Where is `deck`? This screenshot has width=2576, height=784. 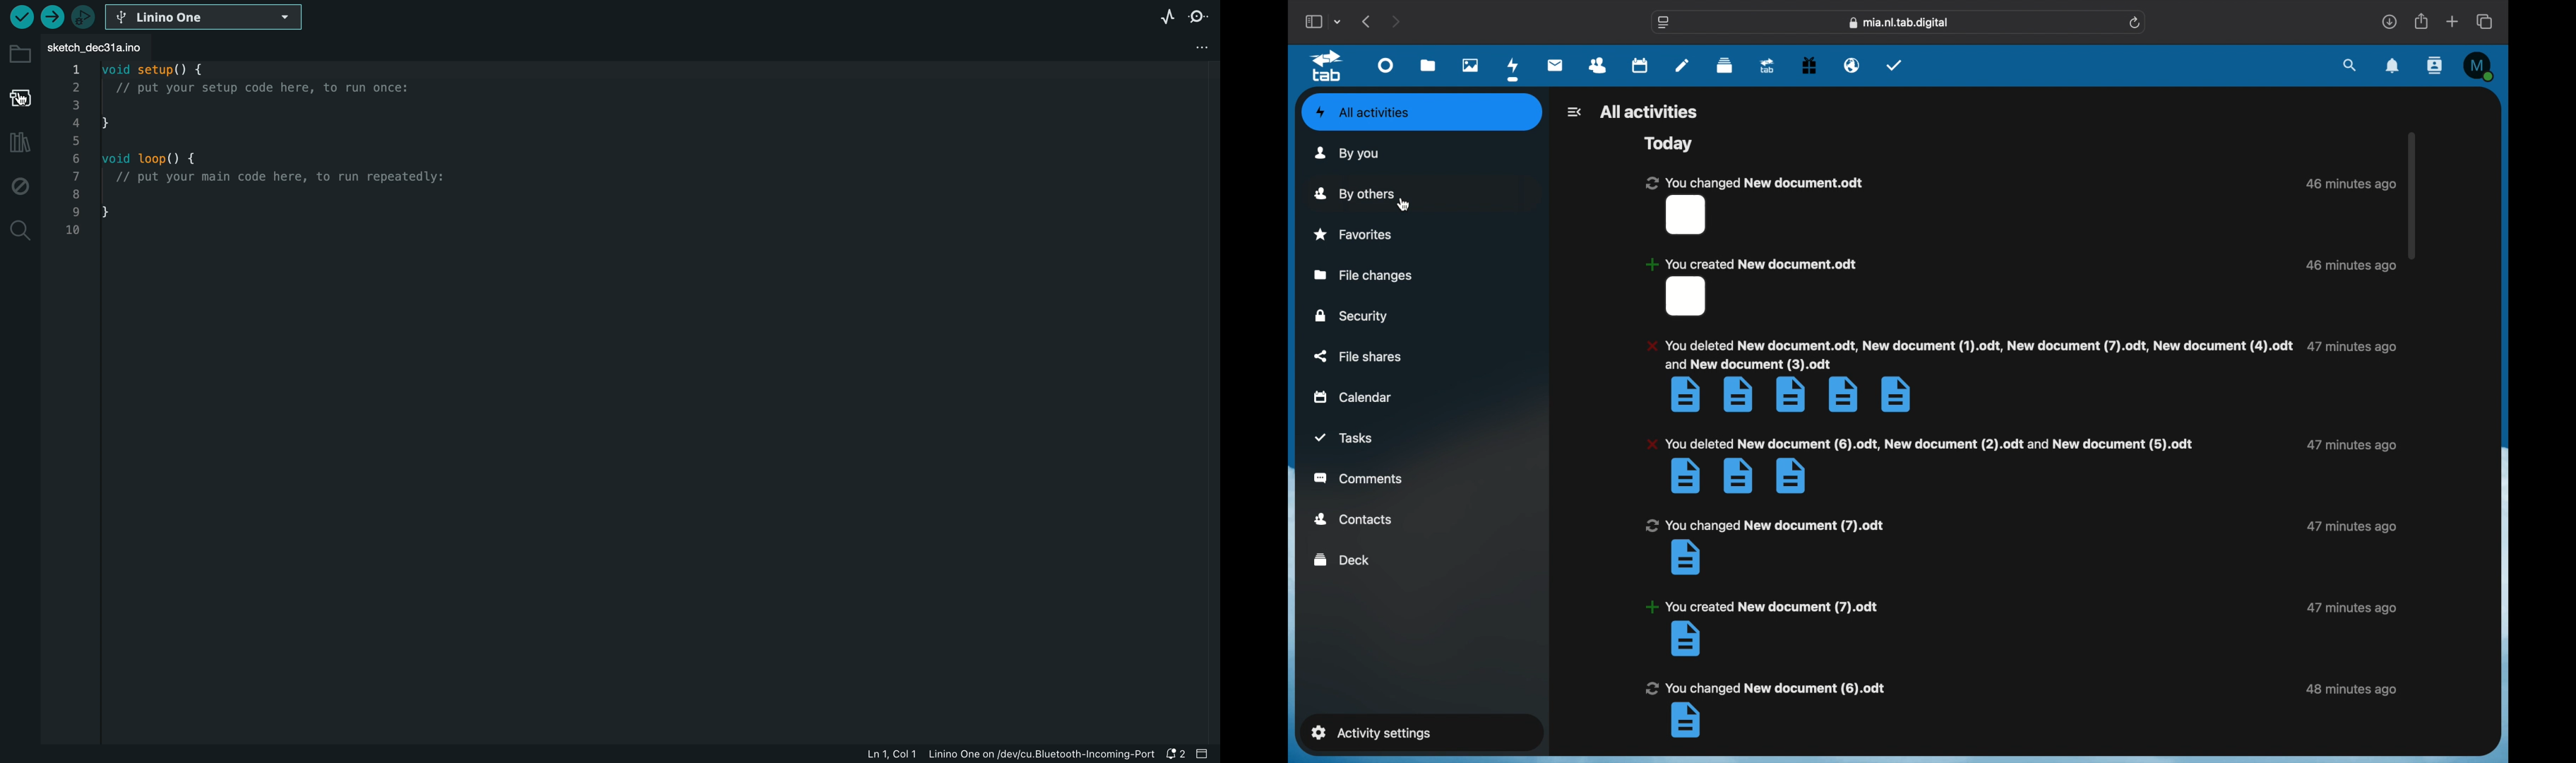 deck is located at coordinates (1342, 559).